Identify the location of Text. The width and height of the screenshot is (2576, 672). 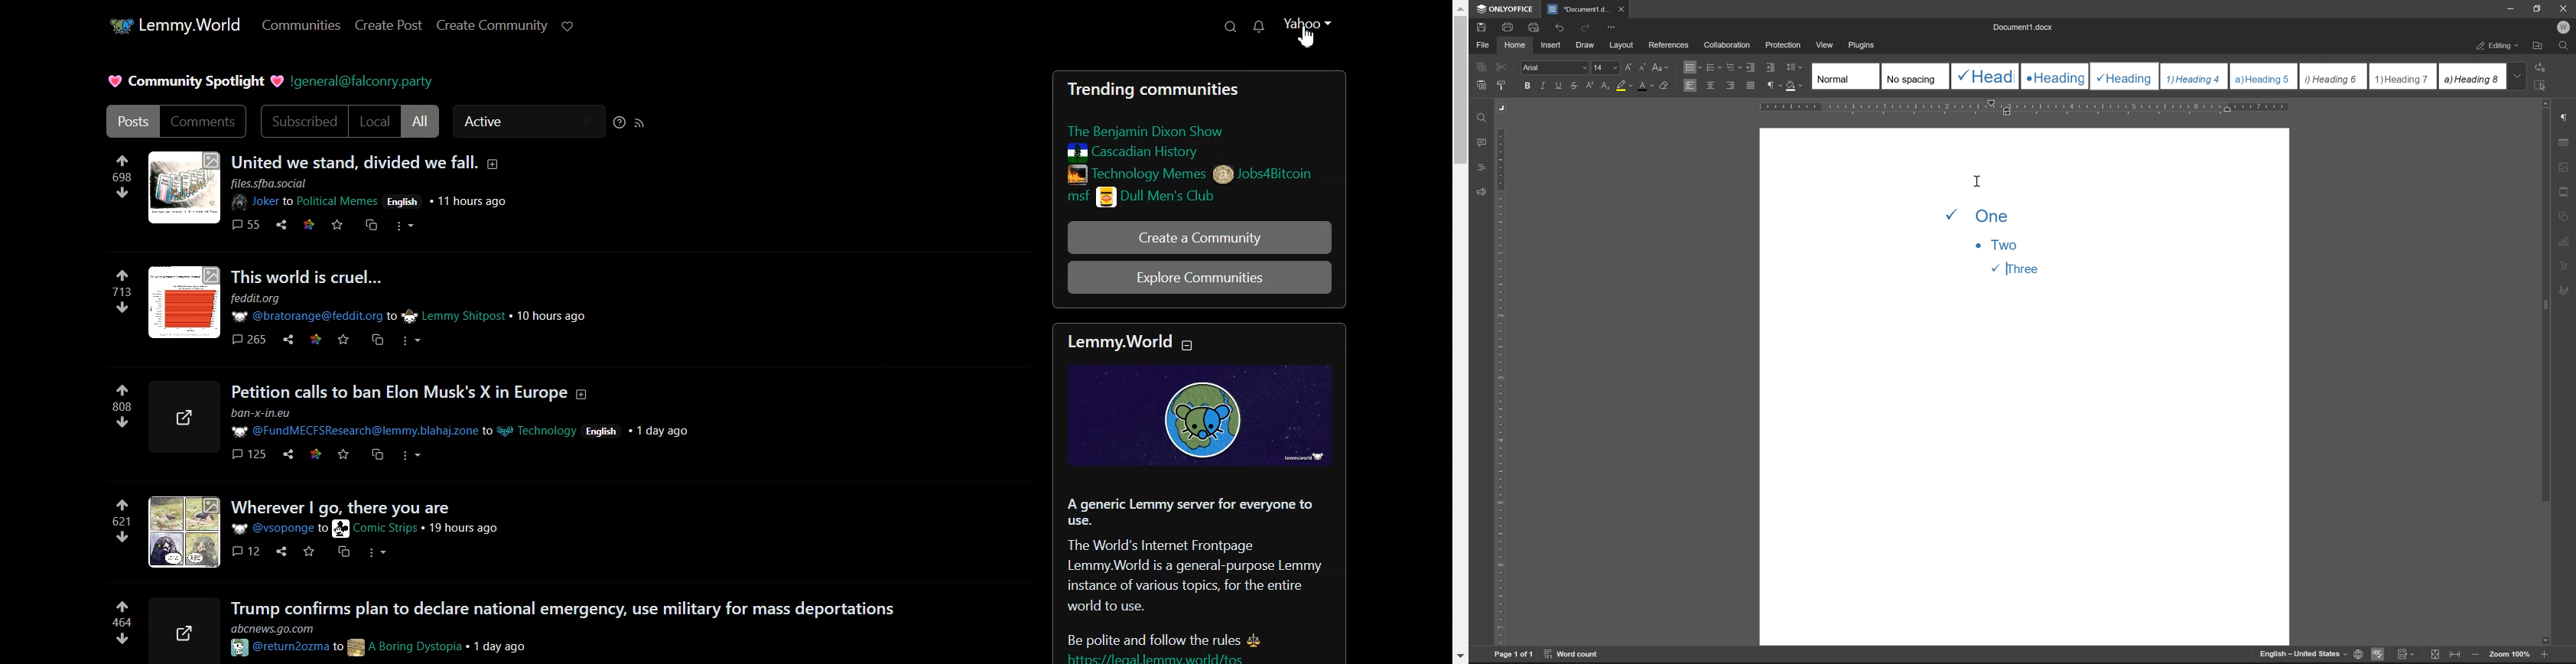
(194, 82).